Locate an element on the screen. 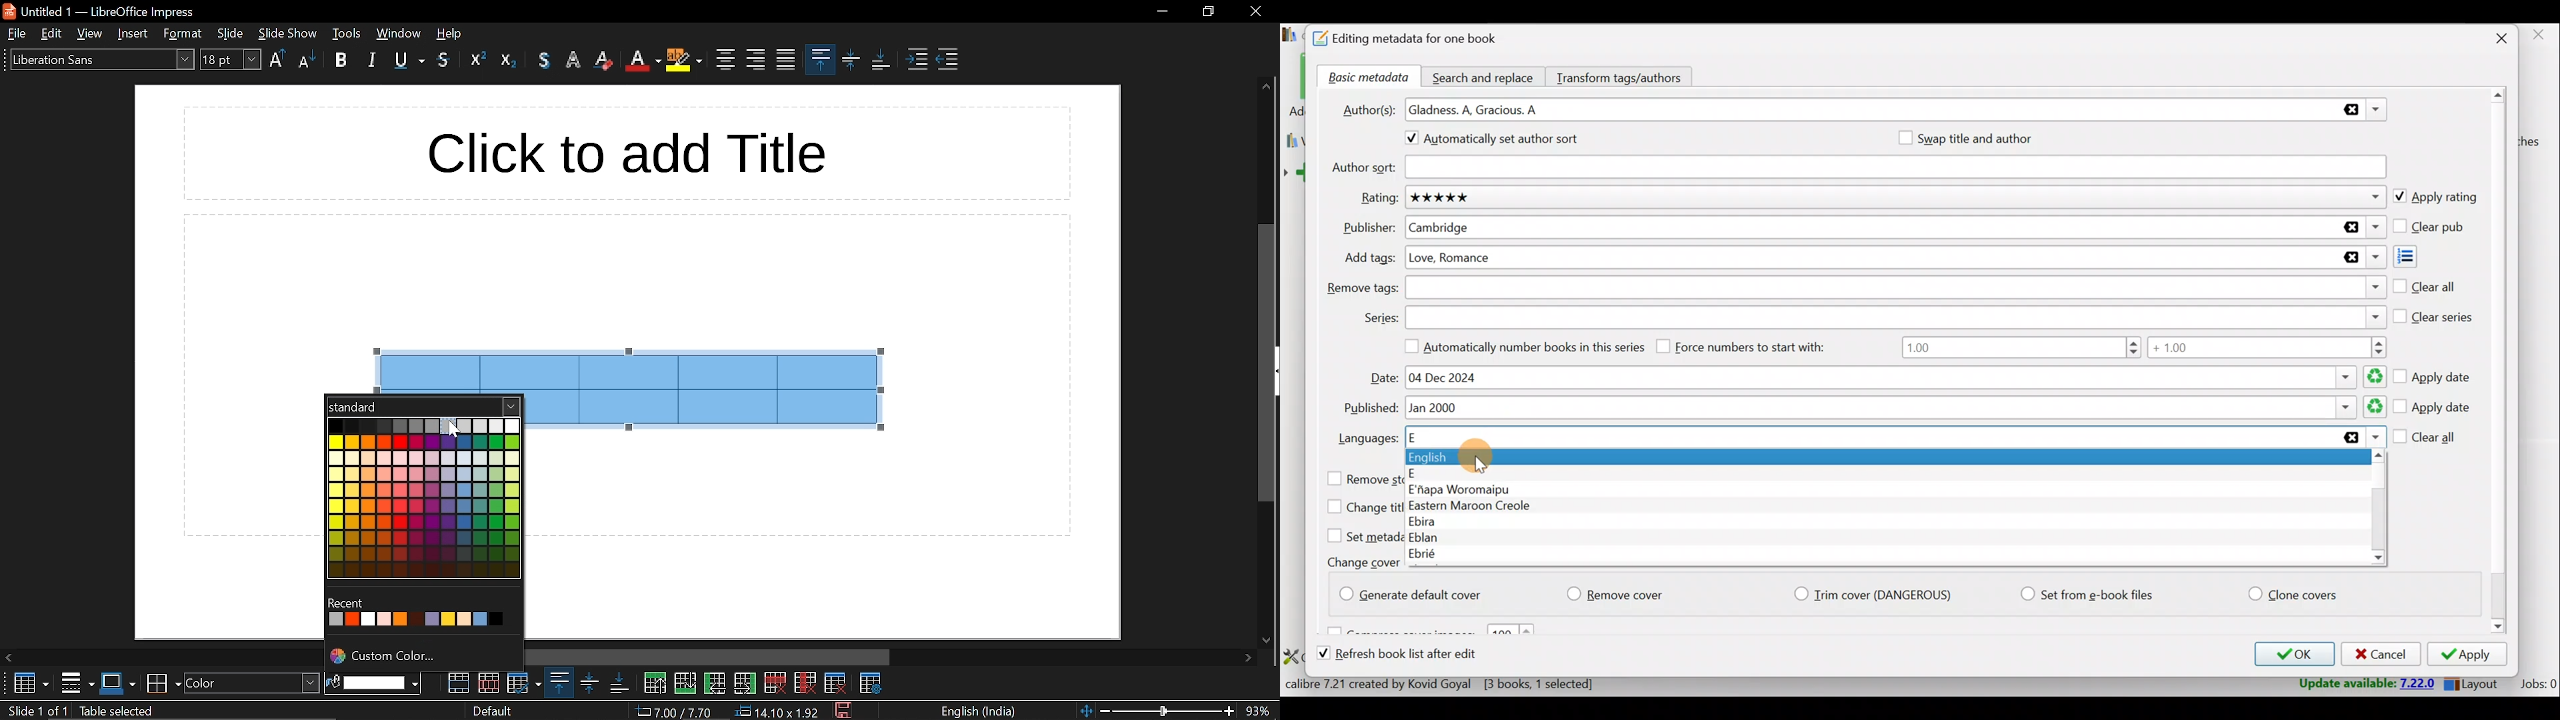 The height and width of the screenshot is (728, 2576). Automatically number books in this series is located at coordinates (1519, 345).